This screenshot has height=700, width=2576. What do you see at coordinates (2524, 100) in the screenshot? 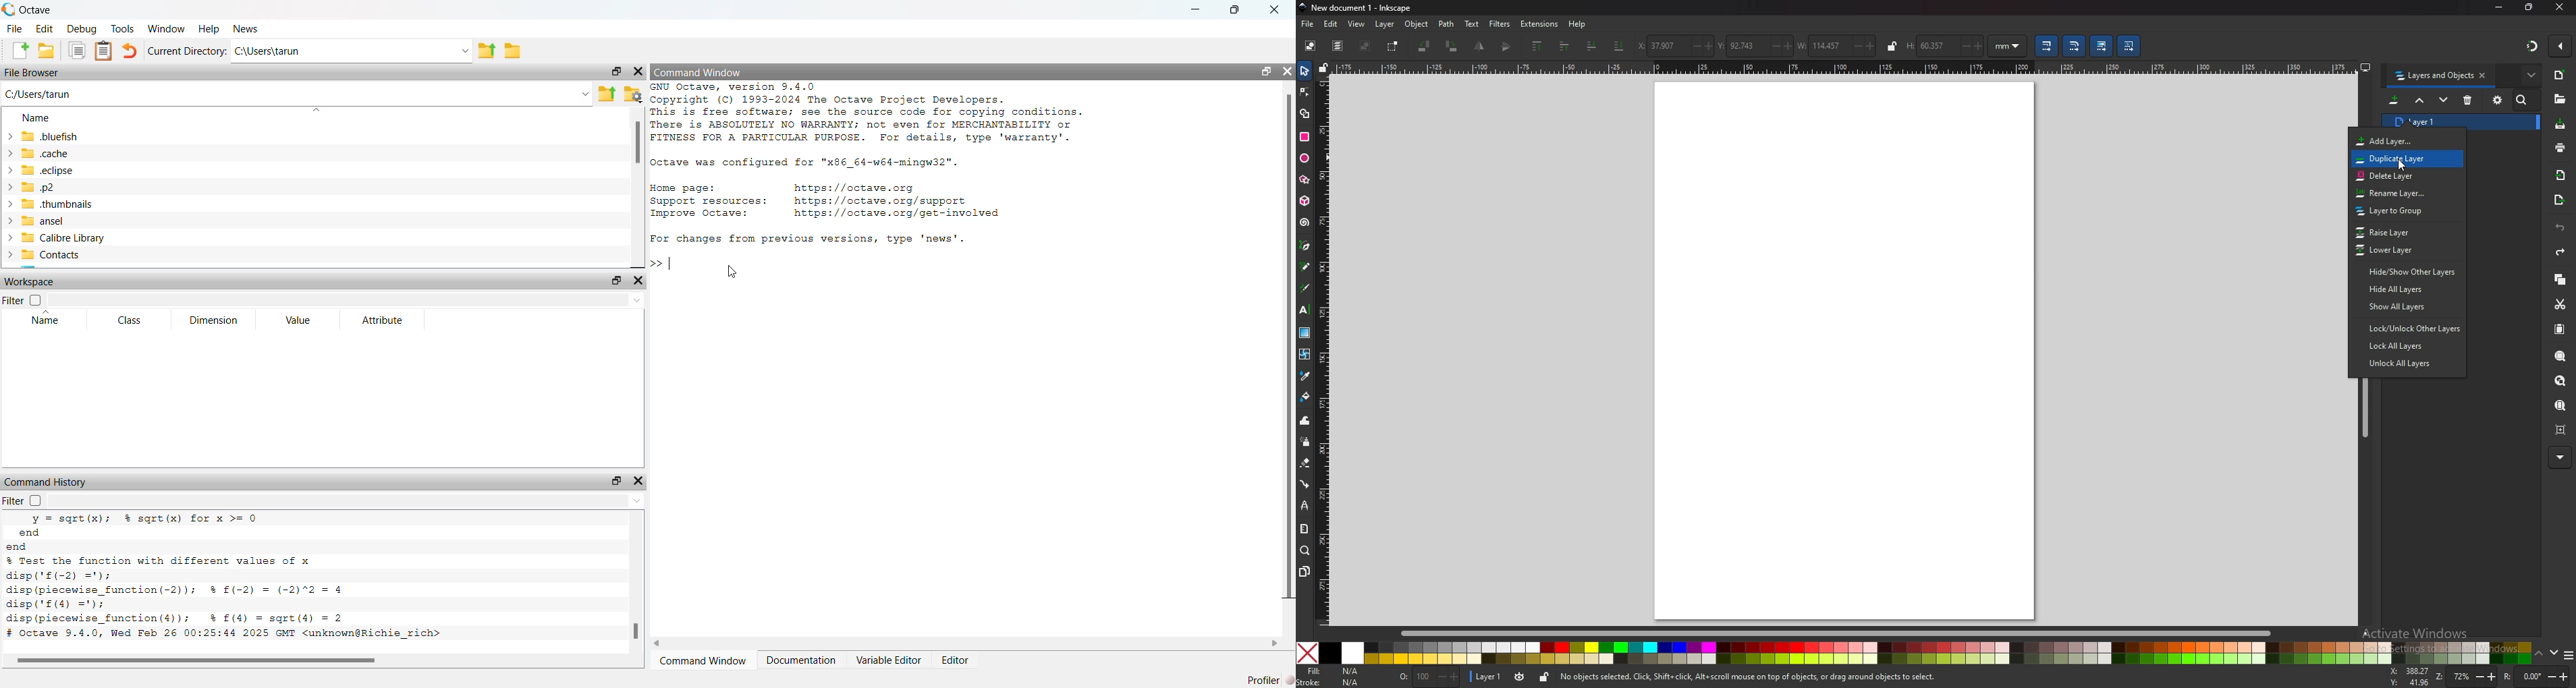
I see `search` at bounding box center [2524, 100].